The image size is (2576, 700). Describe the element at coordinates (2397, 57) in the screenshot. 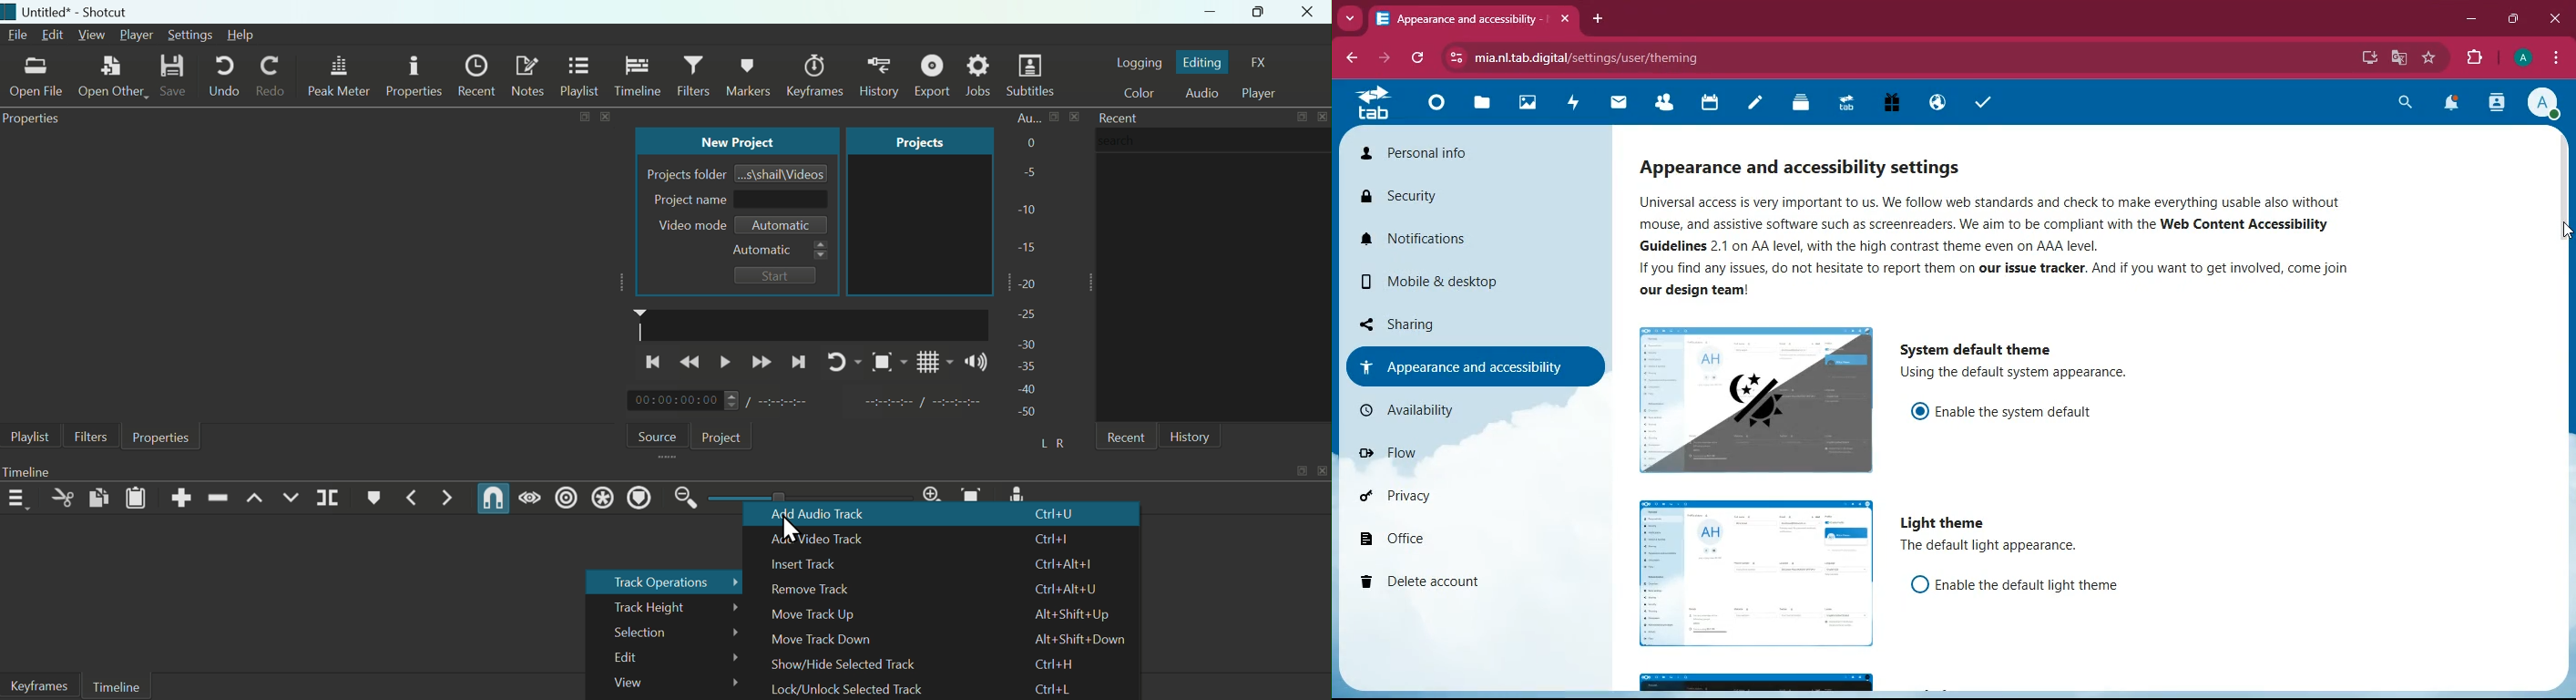

I see `google translate` at that location.